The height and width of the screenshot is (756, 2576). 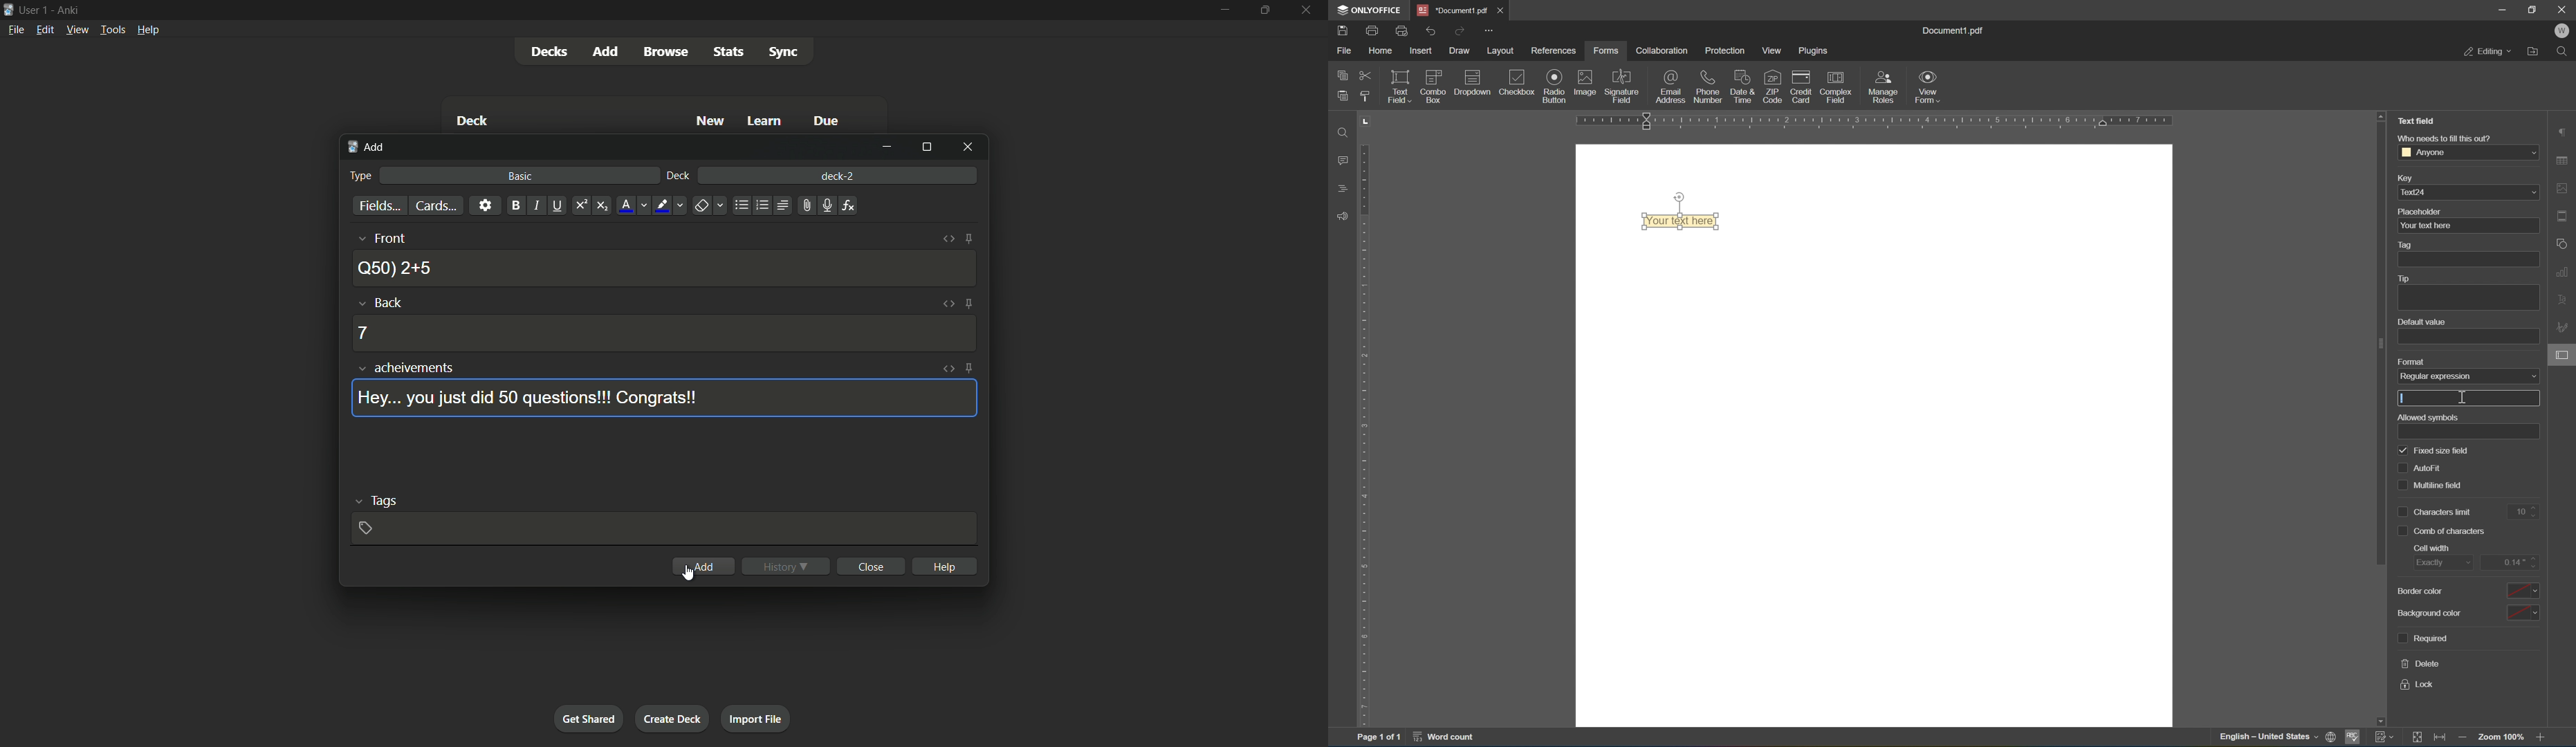 What do you see at coordinates (1472, 86) in the screenshot?
I see `icon` at bounding box center [1472, 86].